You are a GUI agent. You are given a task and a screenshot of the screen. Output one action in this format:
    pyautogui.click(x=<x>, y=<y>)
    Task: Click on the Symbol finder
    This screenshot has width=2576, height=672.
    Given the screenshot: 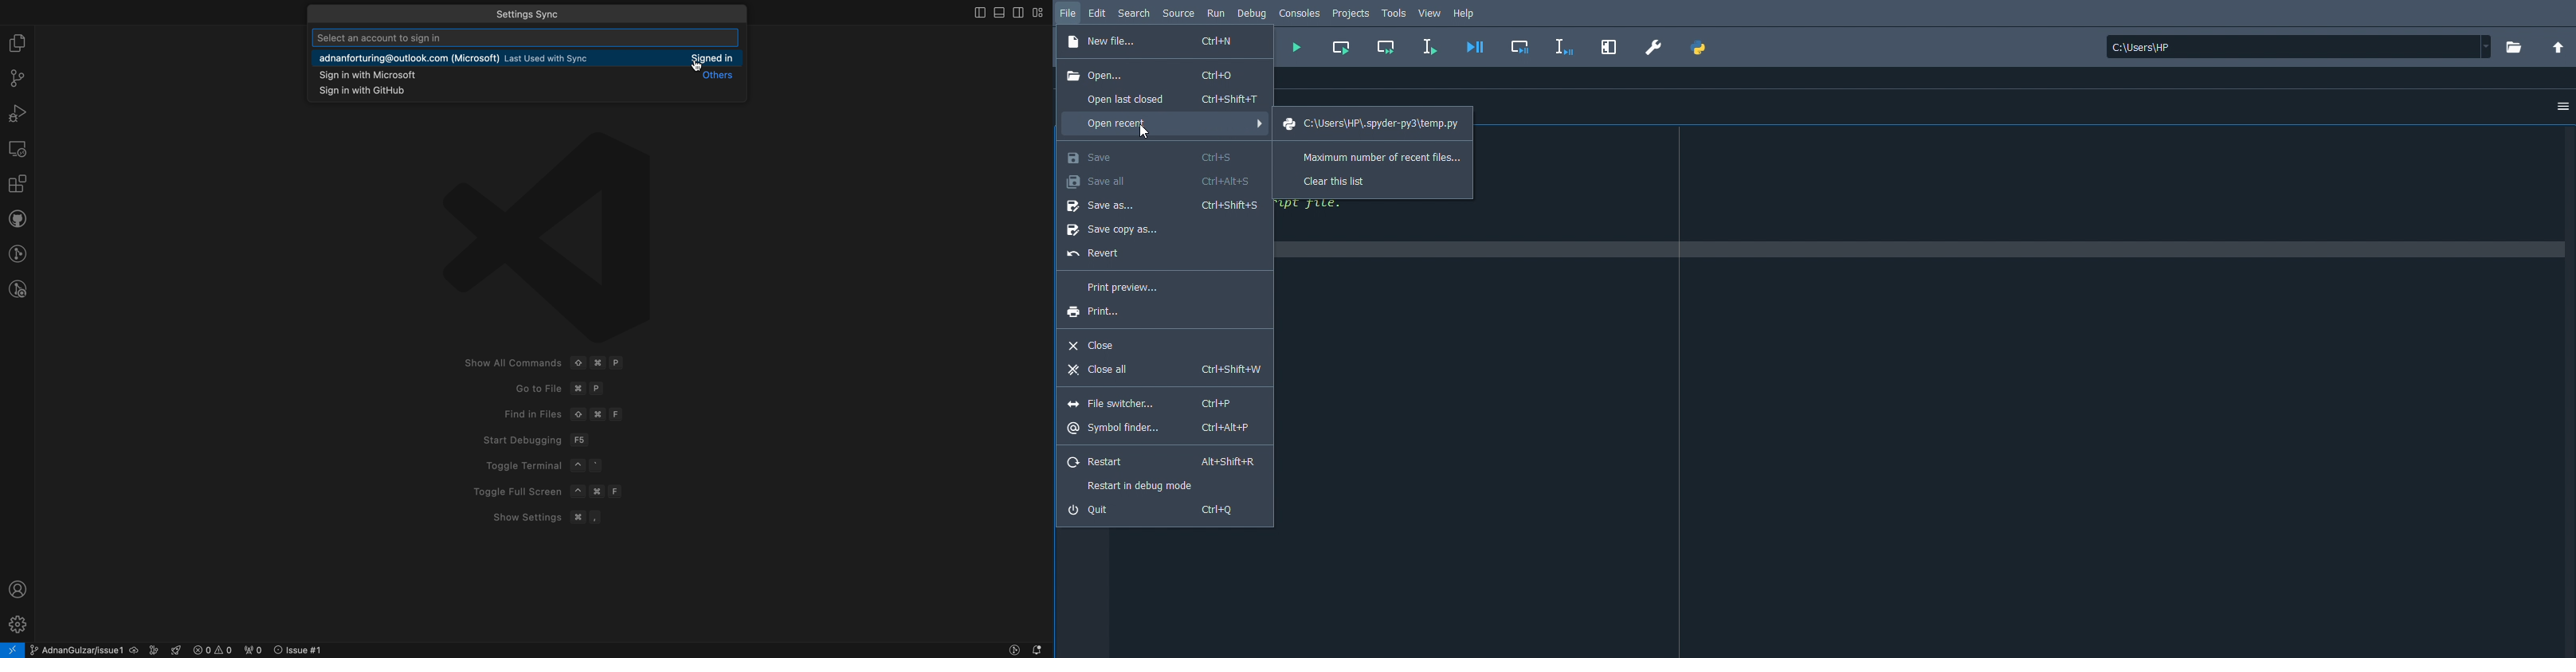 What is the action you would take?
    pyautogui.click(x=1161, y=429)
    